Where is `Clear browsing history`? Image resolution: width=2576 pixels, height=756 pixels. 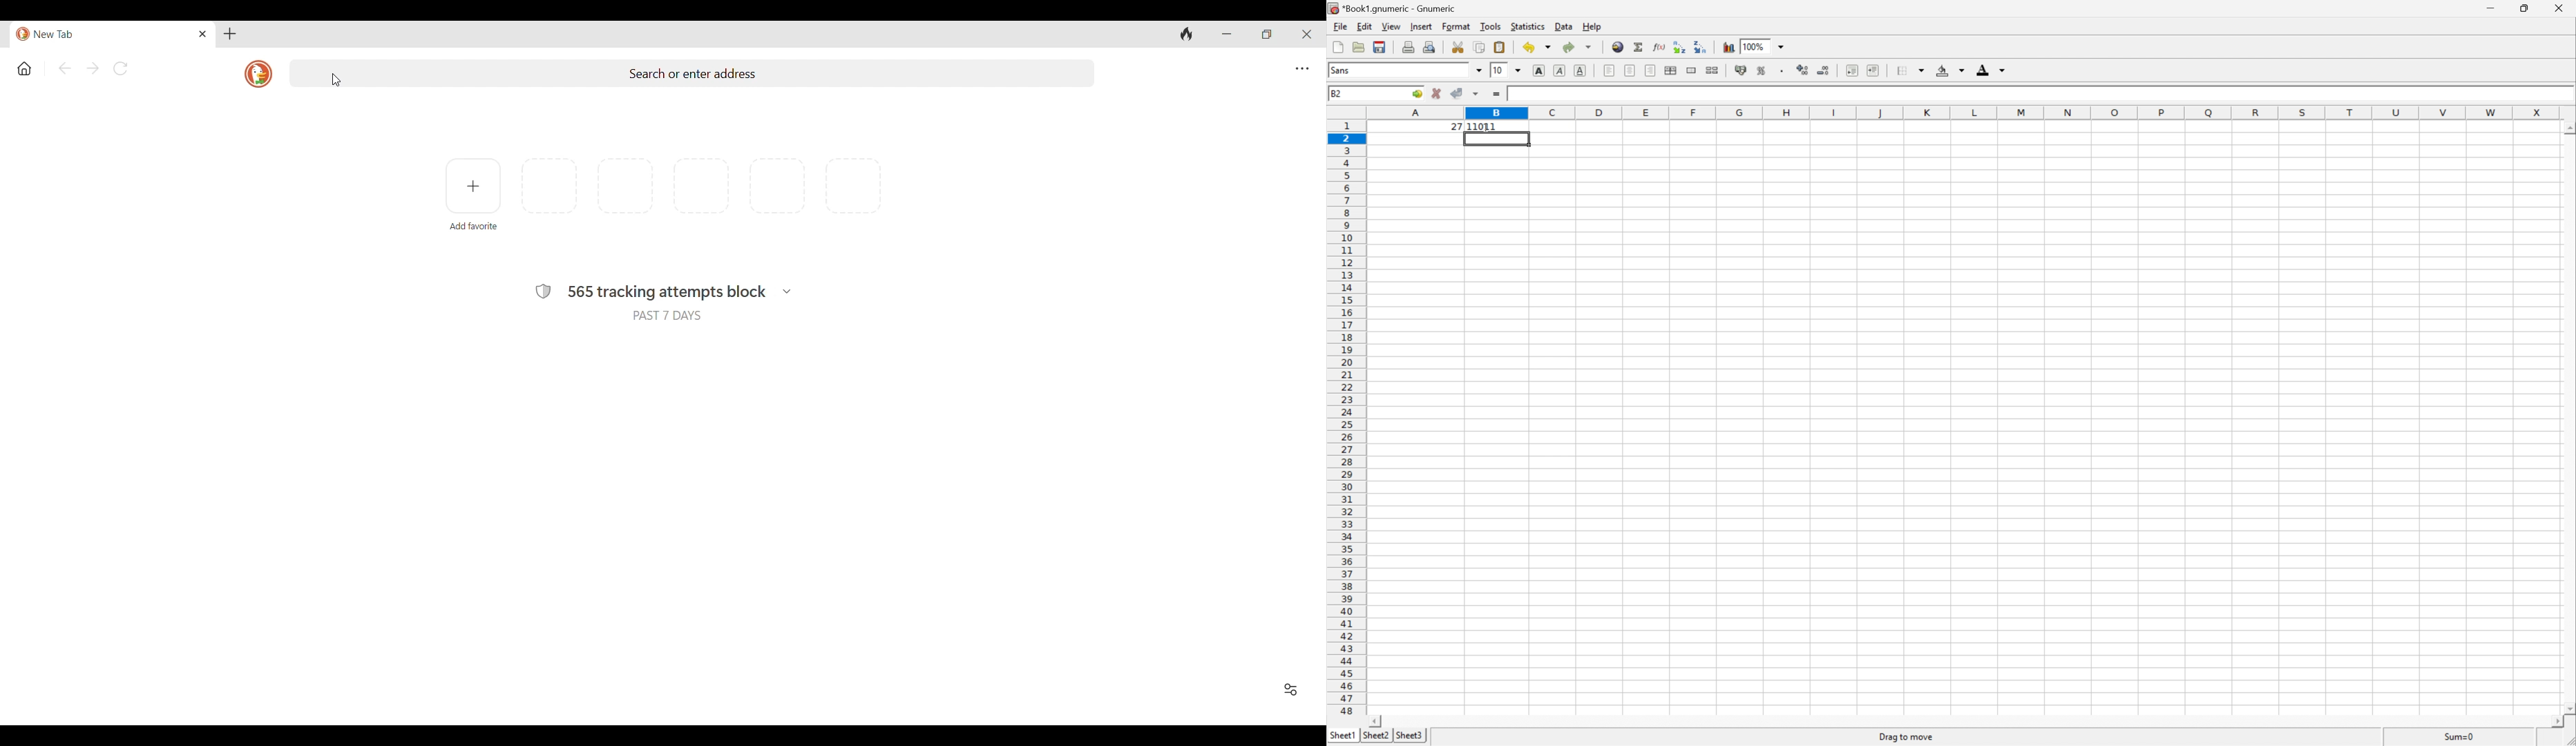
Clear browsing history is located at coordinates (1186, 35).